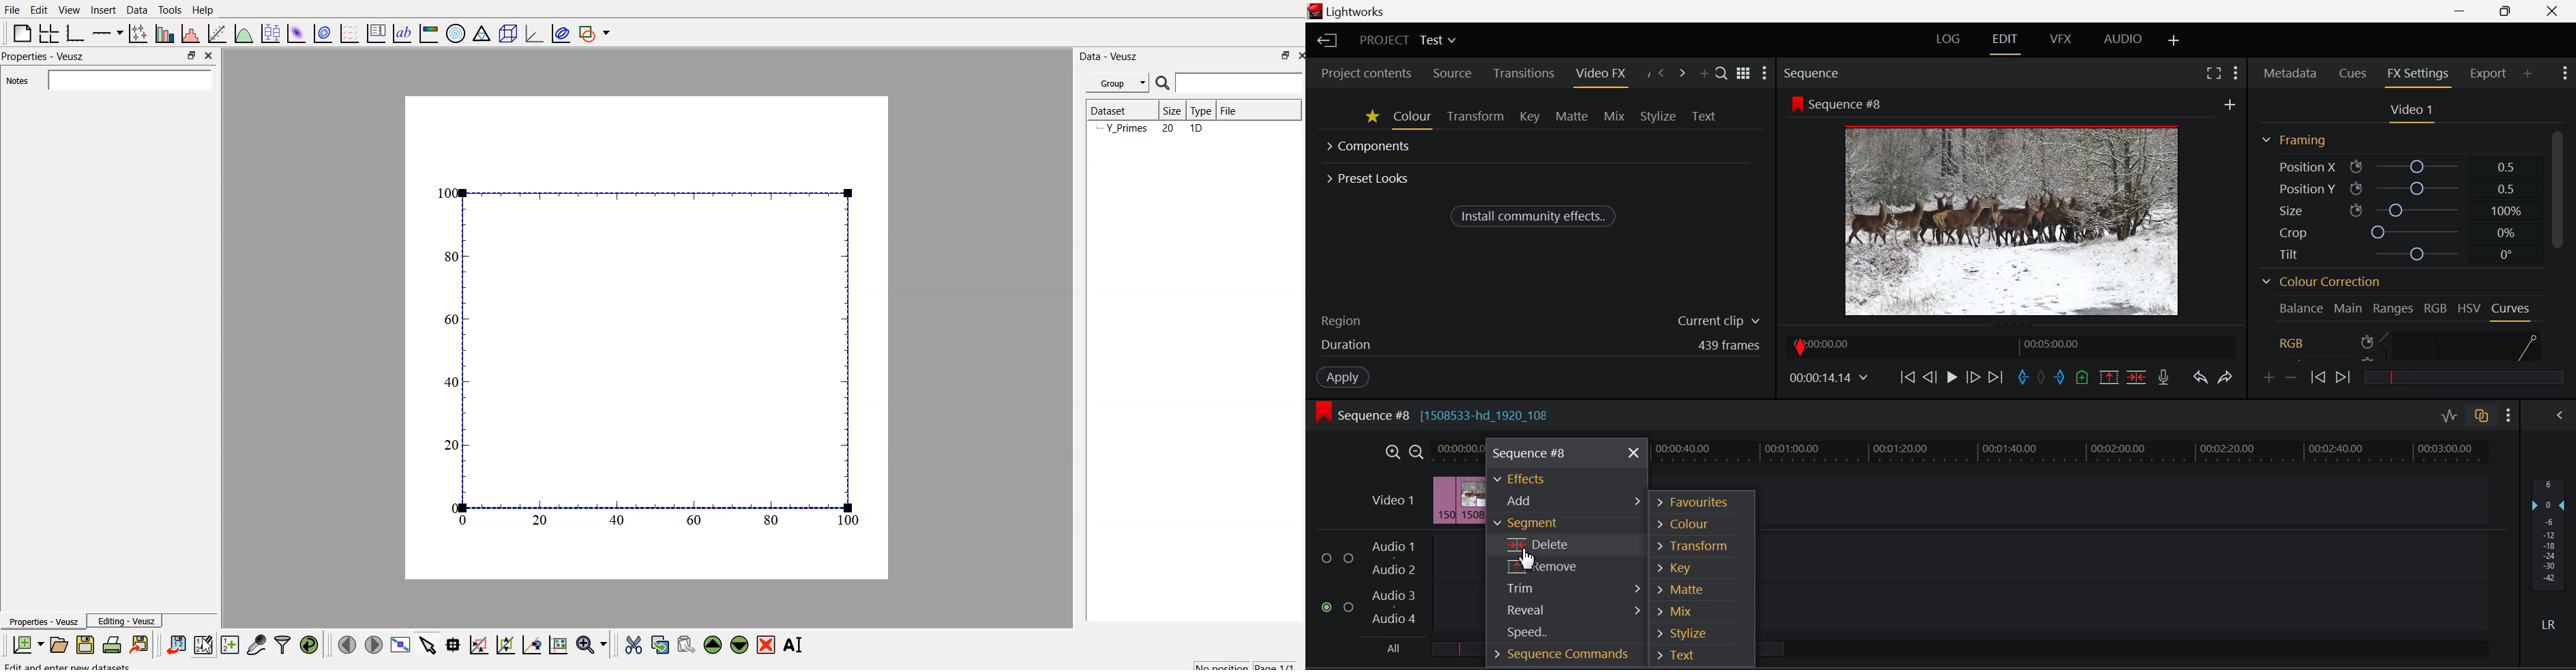  What do you see at coordinates (1342, 377) in the screenshot?
I see `Apply` at bounding box center [1342, 377].